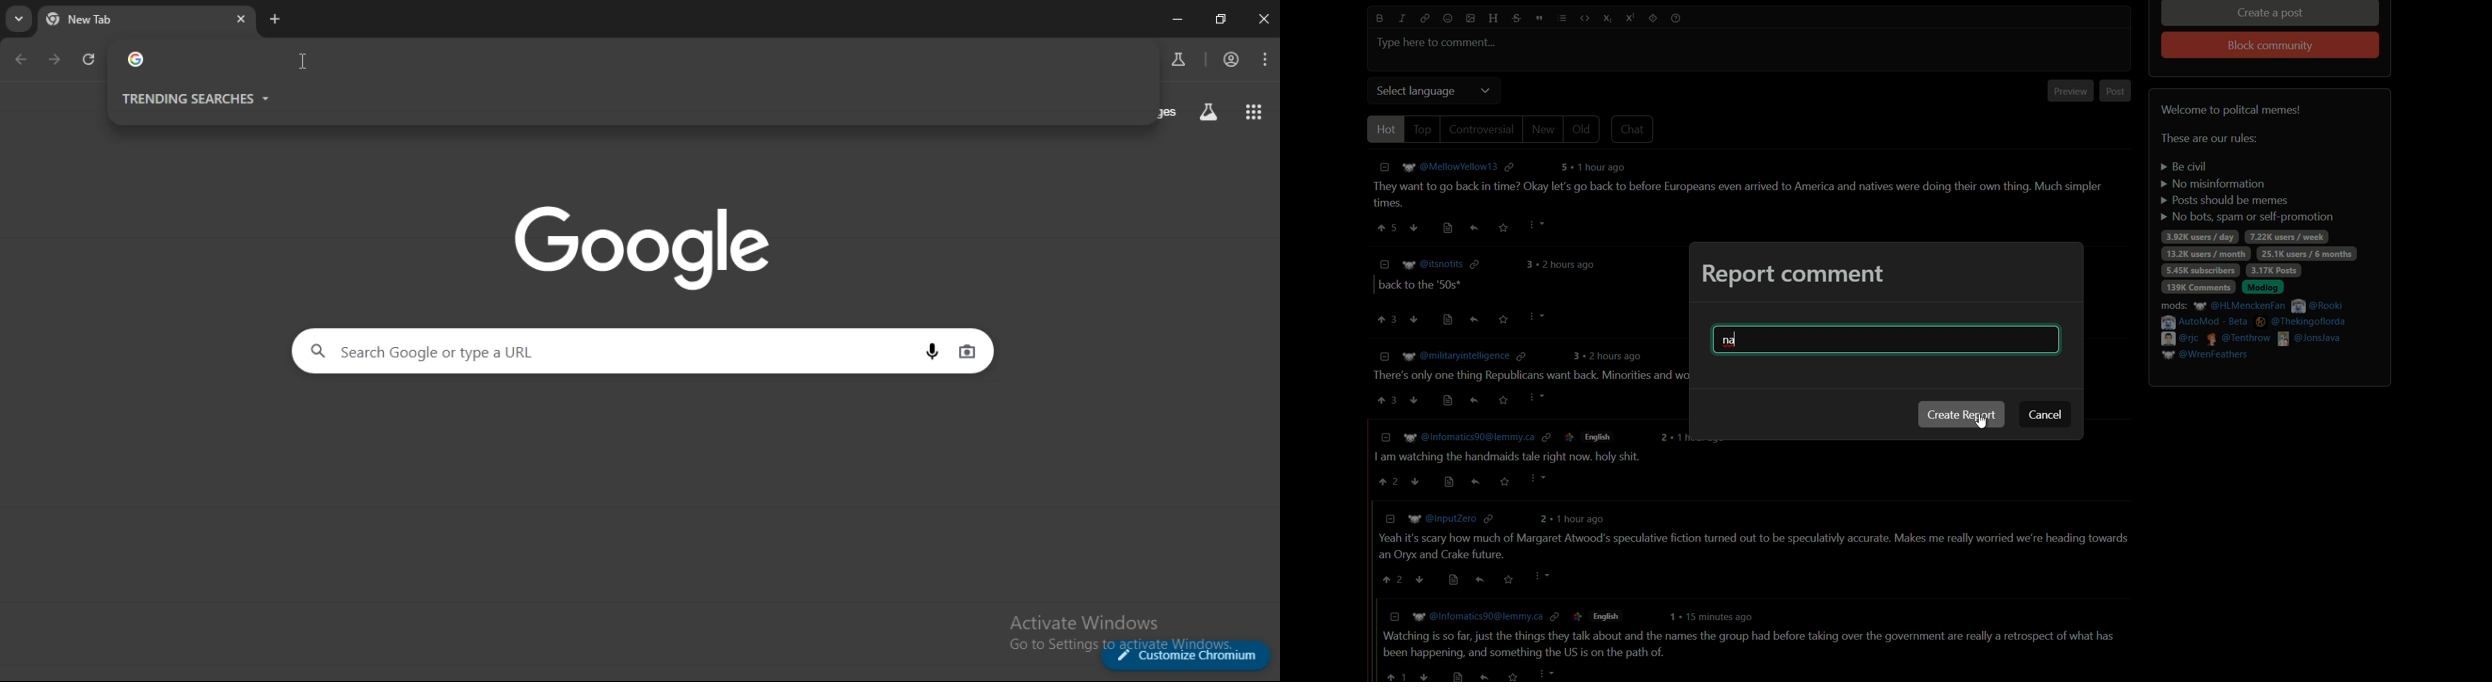  What do you see at coordinates (1493, 19) in the screenshot?
I see `header` at bounding box center [1493, 19].